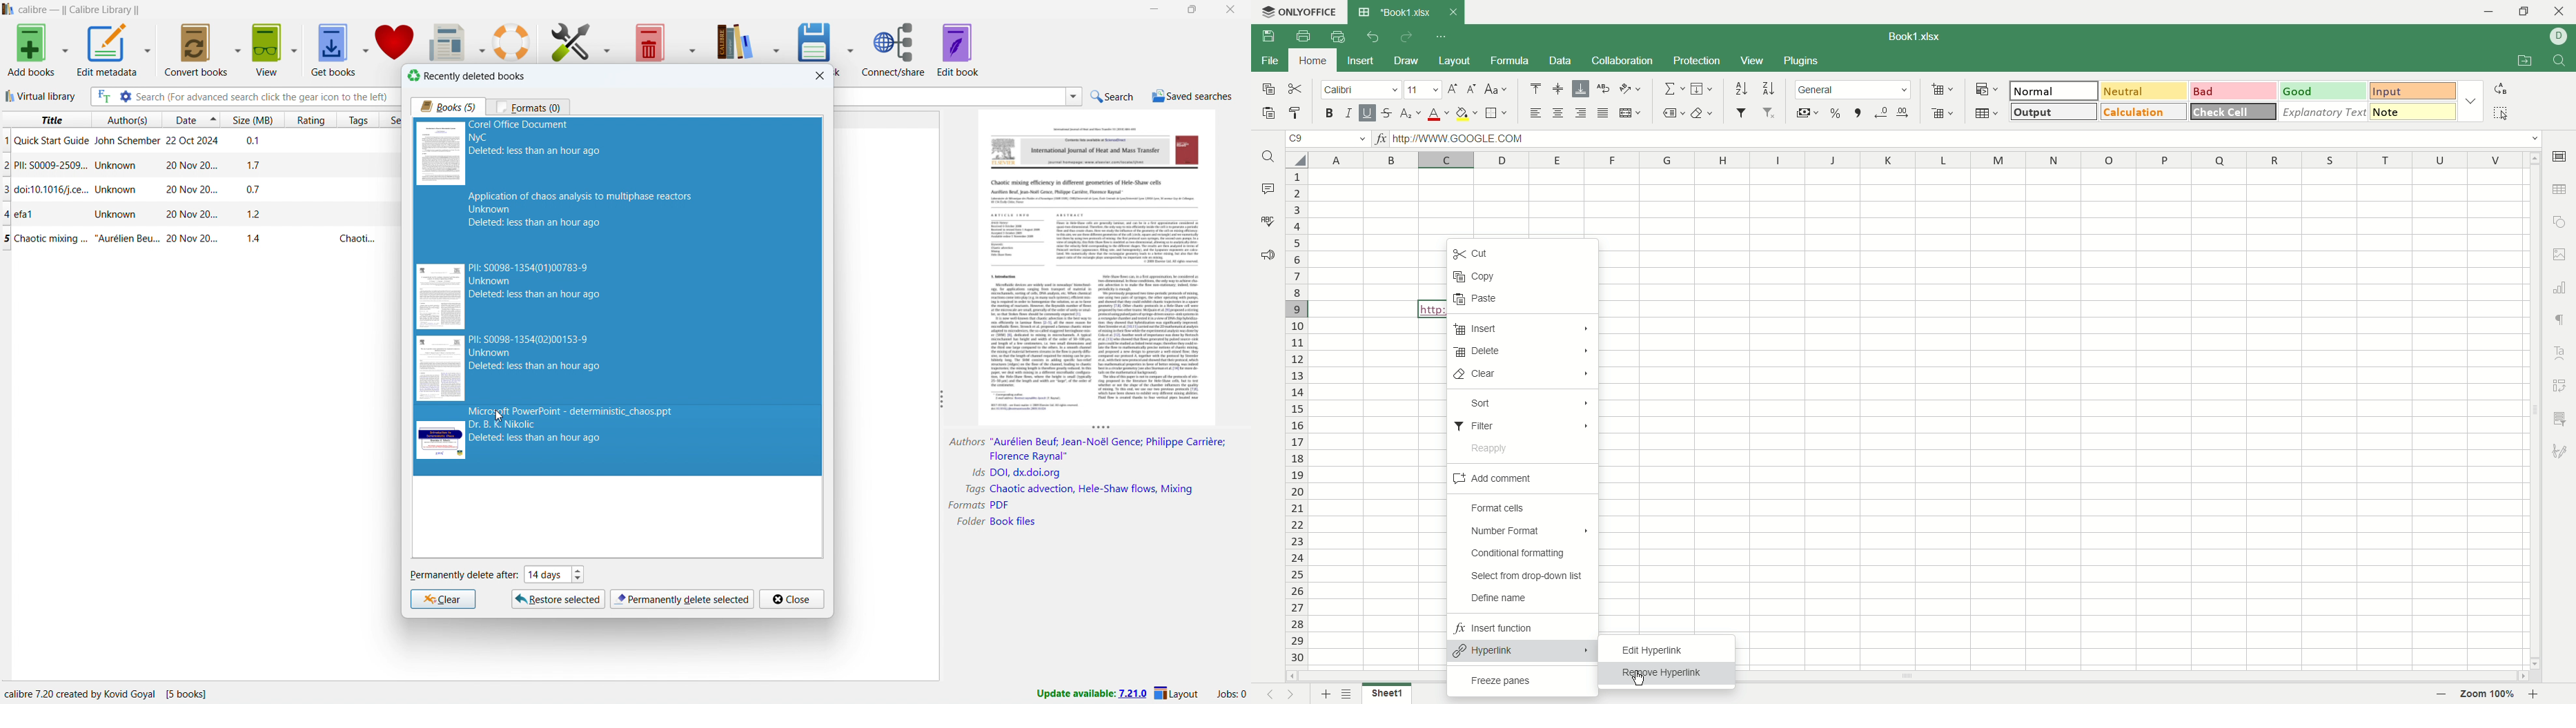  I want to click on previous, so click(1269, 696).